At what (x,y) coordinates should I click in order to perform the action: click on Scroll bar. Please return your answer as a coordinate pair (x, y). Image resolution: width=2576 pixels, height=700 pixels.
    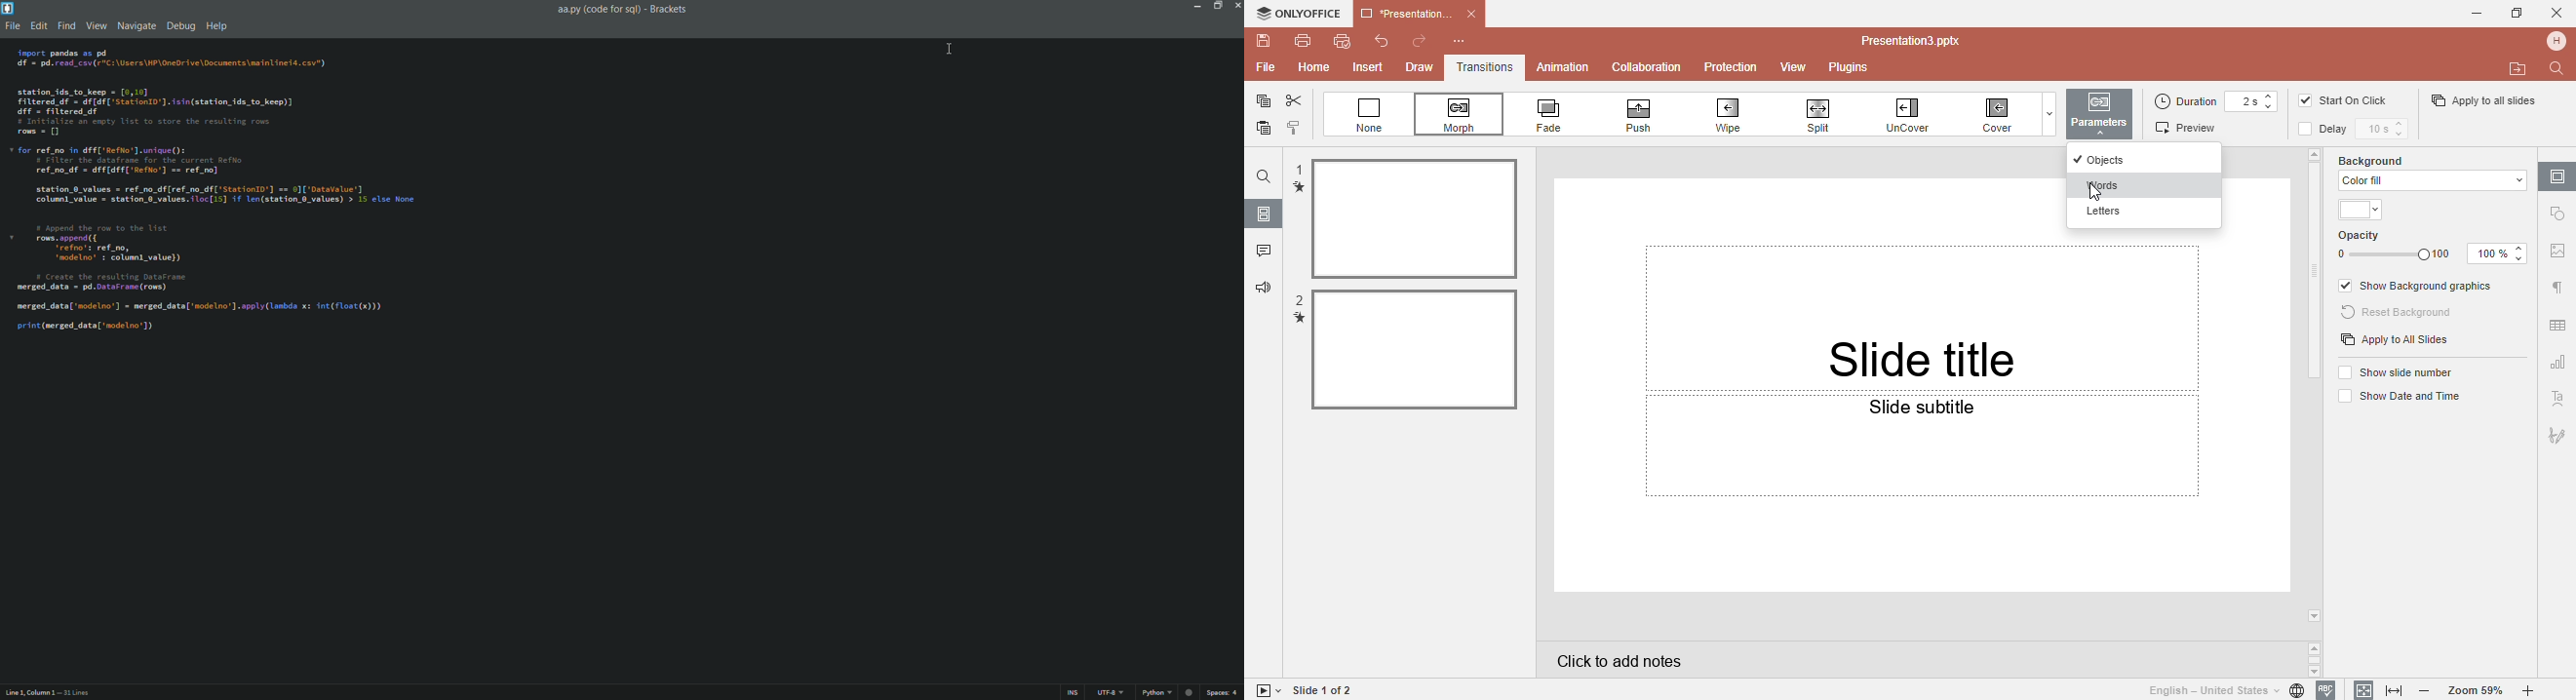
    Looking at the image, I should click on (2316, 274).